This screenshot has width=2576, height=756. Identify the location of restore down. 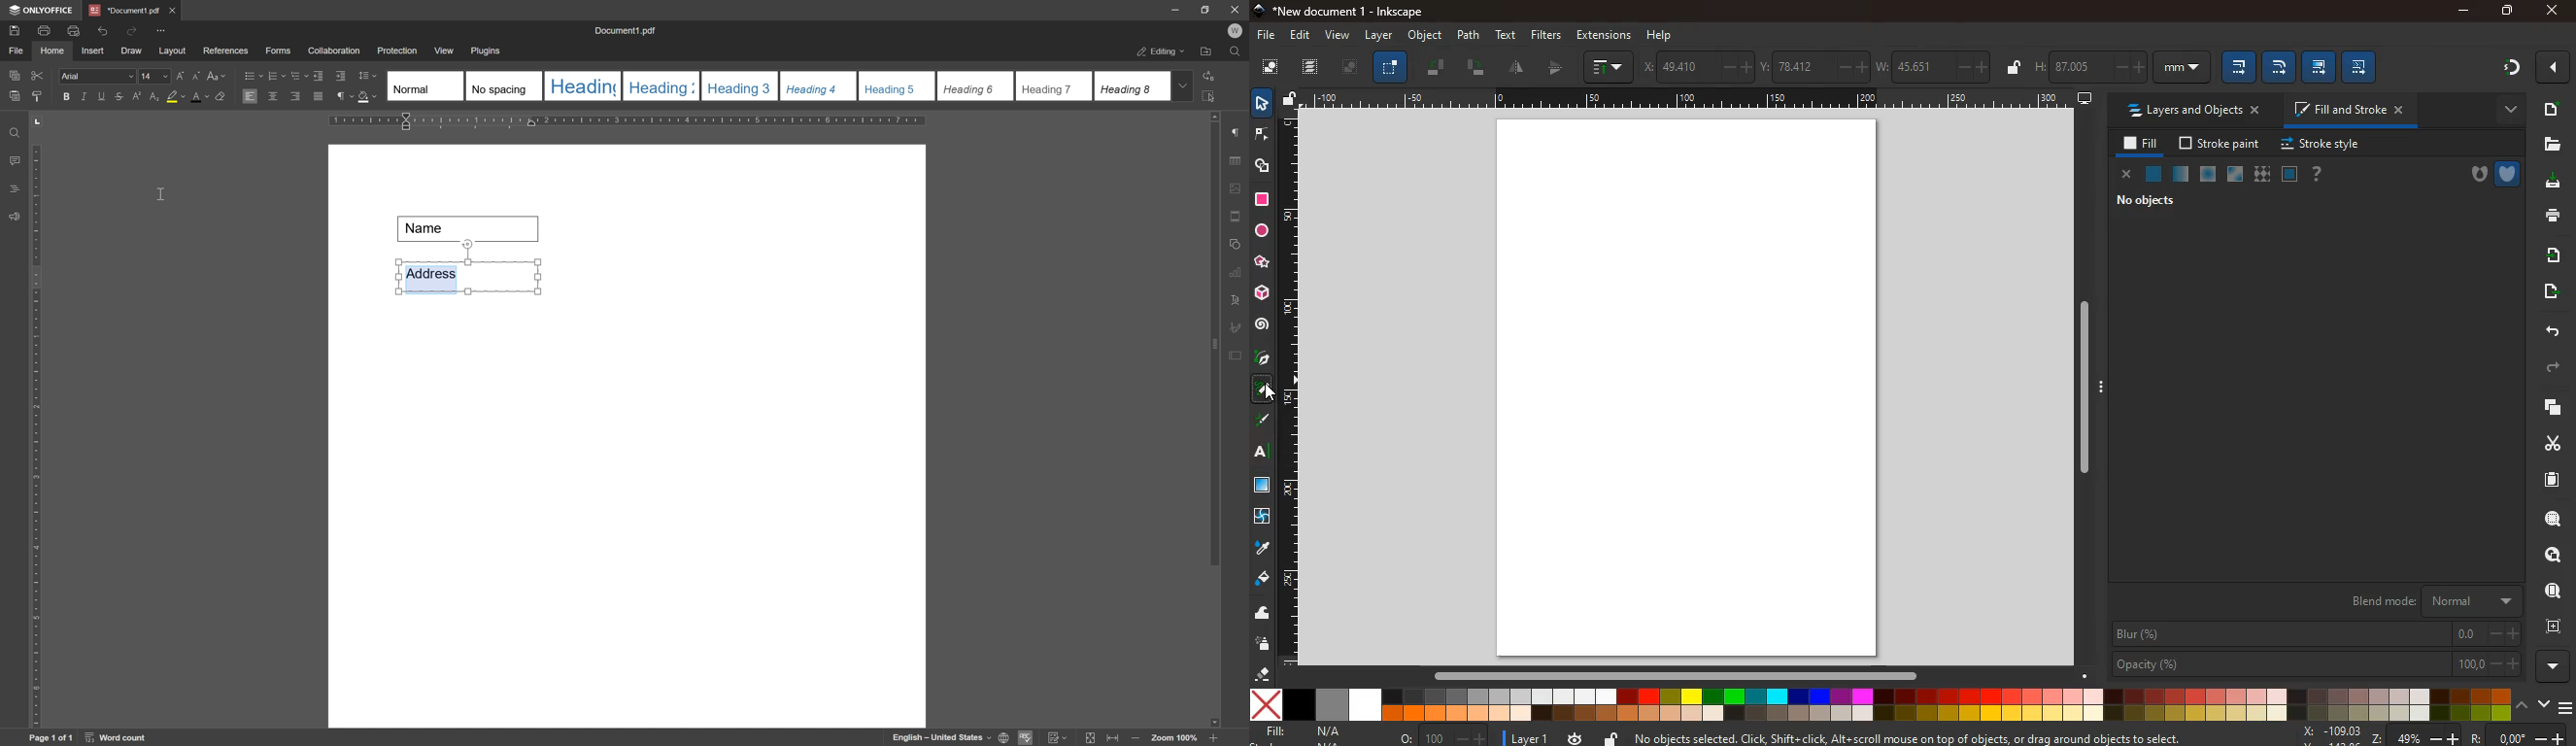
(1201, 9).